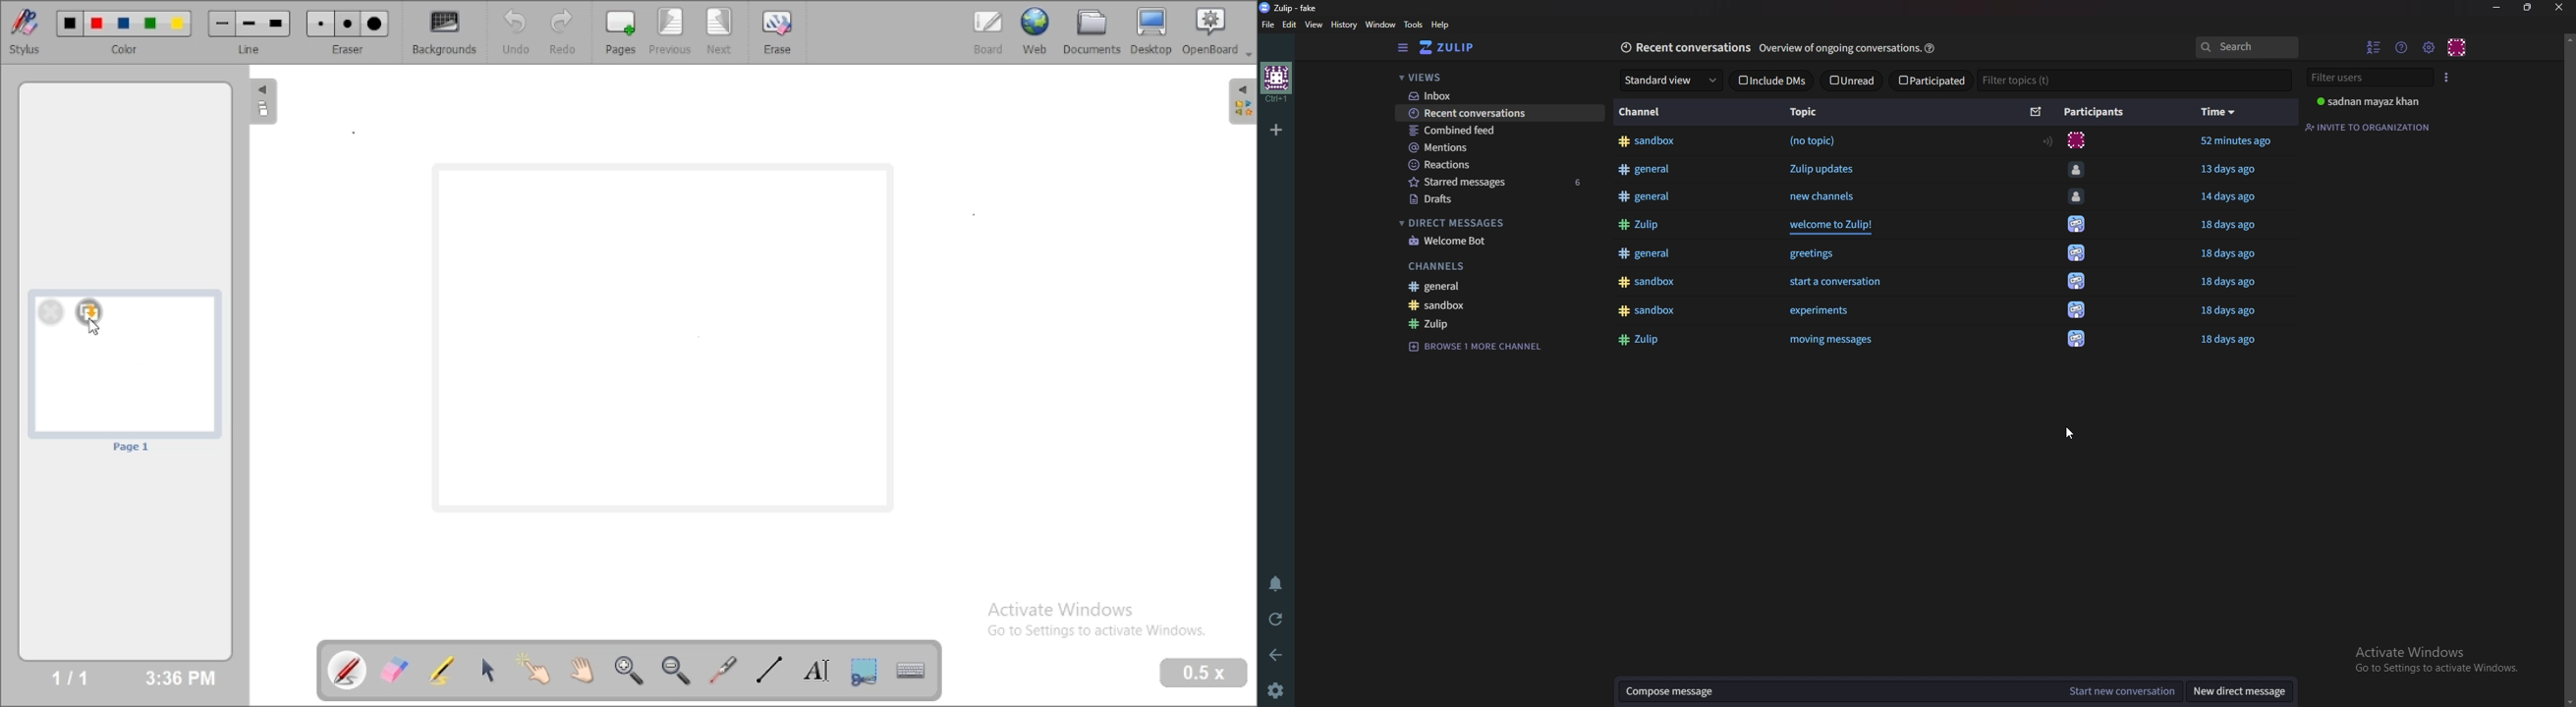 This screenshot has height=728, width=2576. What do you see at coordinates (1477, 347) in the screenshot?
I see `Browse channel` at bounding box center [1477, 347].